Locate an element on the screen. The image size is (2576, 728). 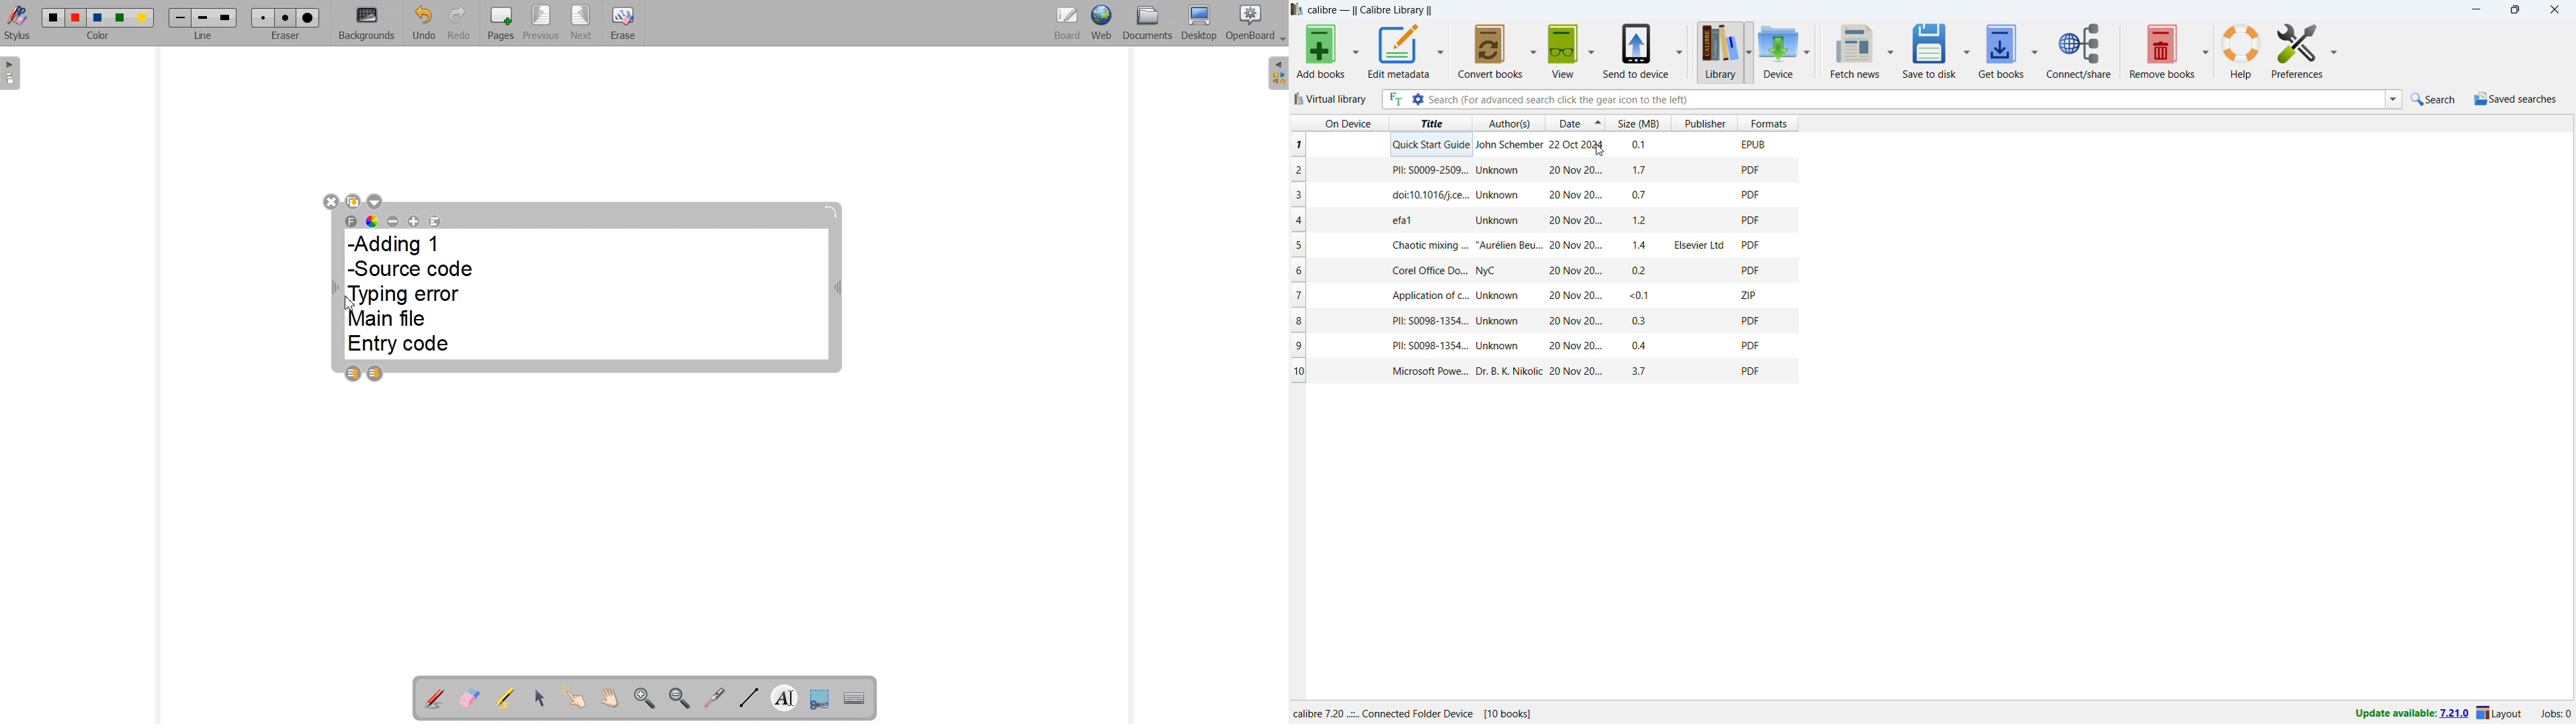
search history is located at coordinates (2393, 99).